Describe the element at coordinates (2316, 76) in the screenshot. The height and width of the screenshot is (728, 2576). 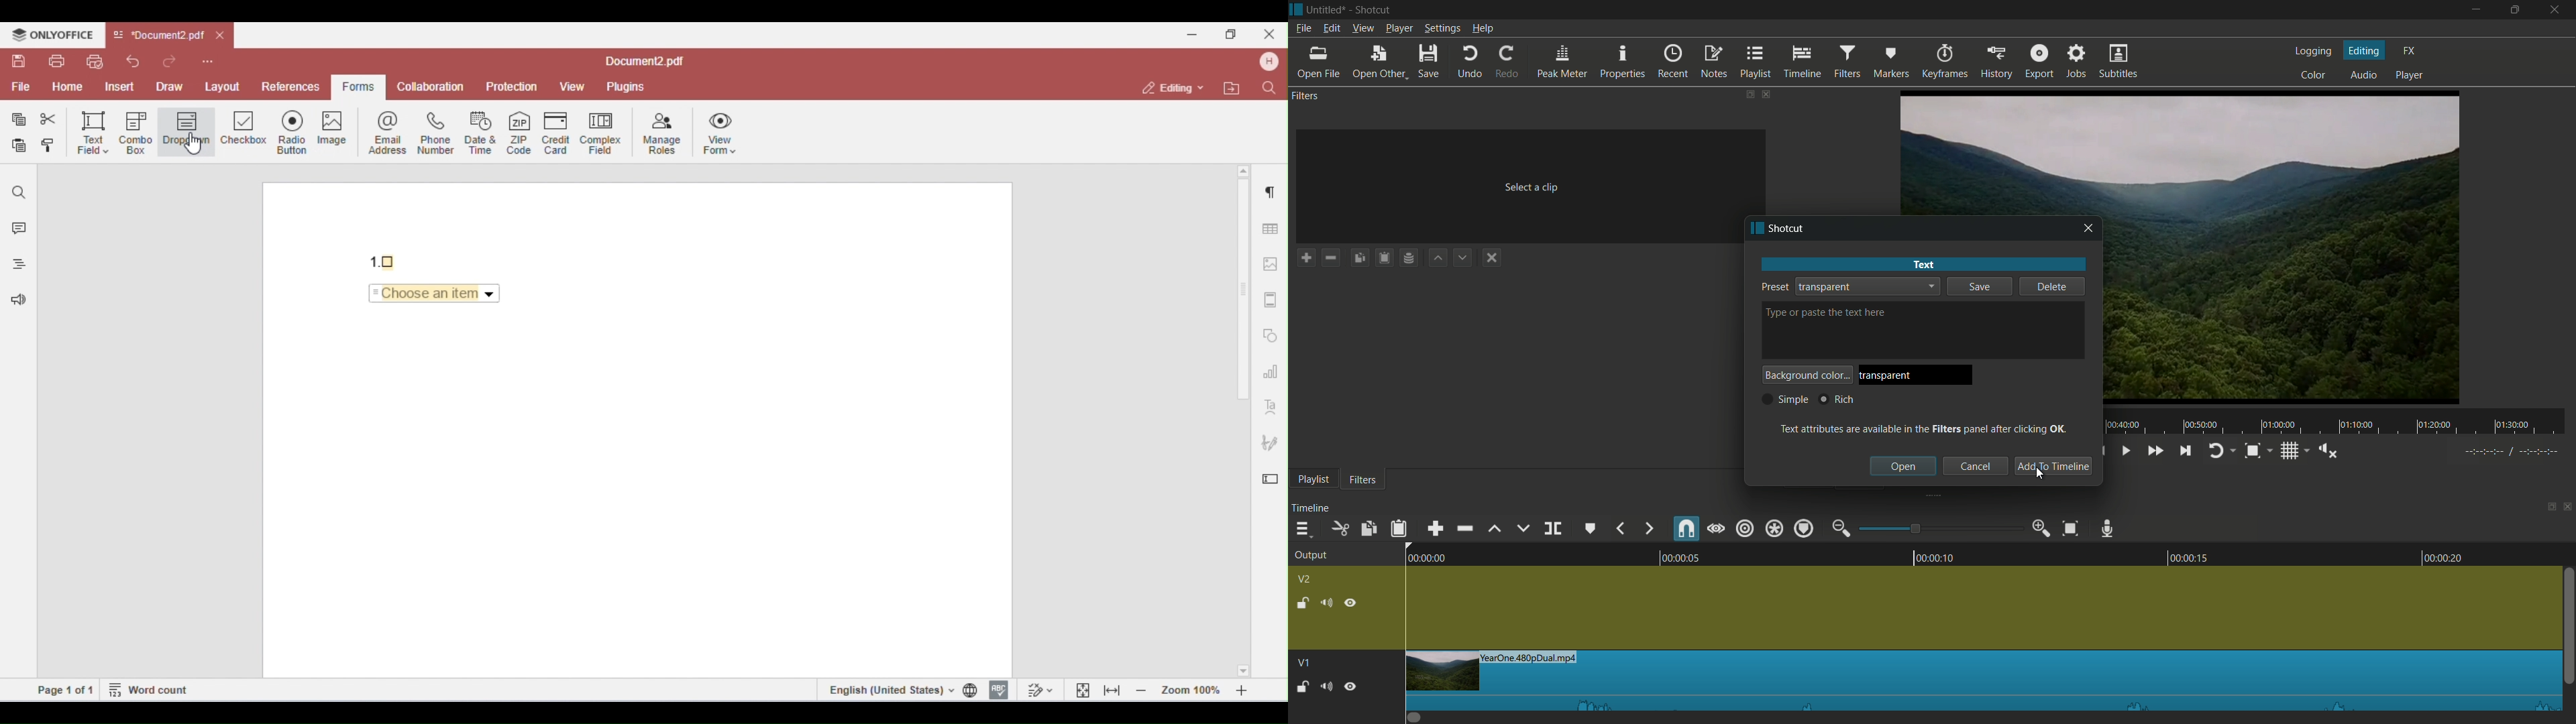
I see `color` at that location.